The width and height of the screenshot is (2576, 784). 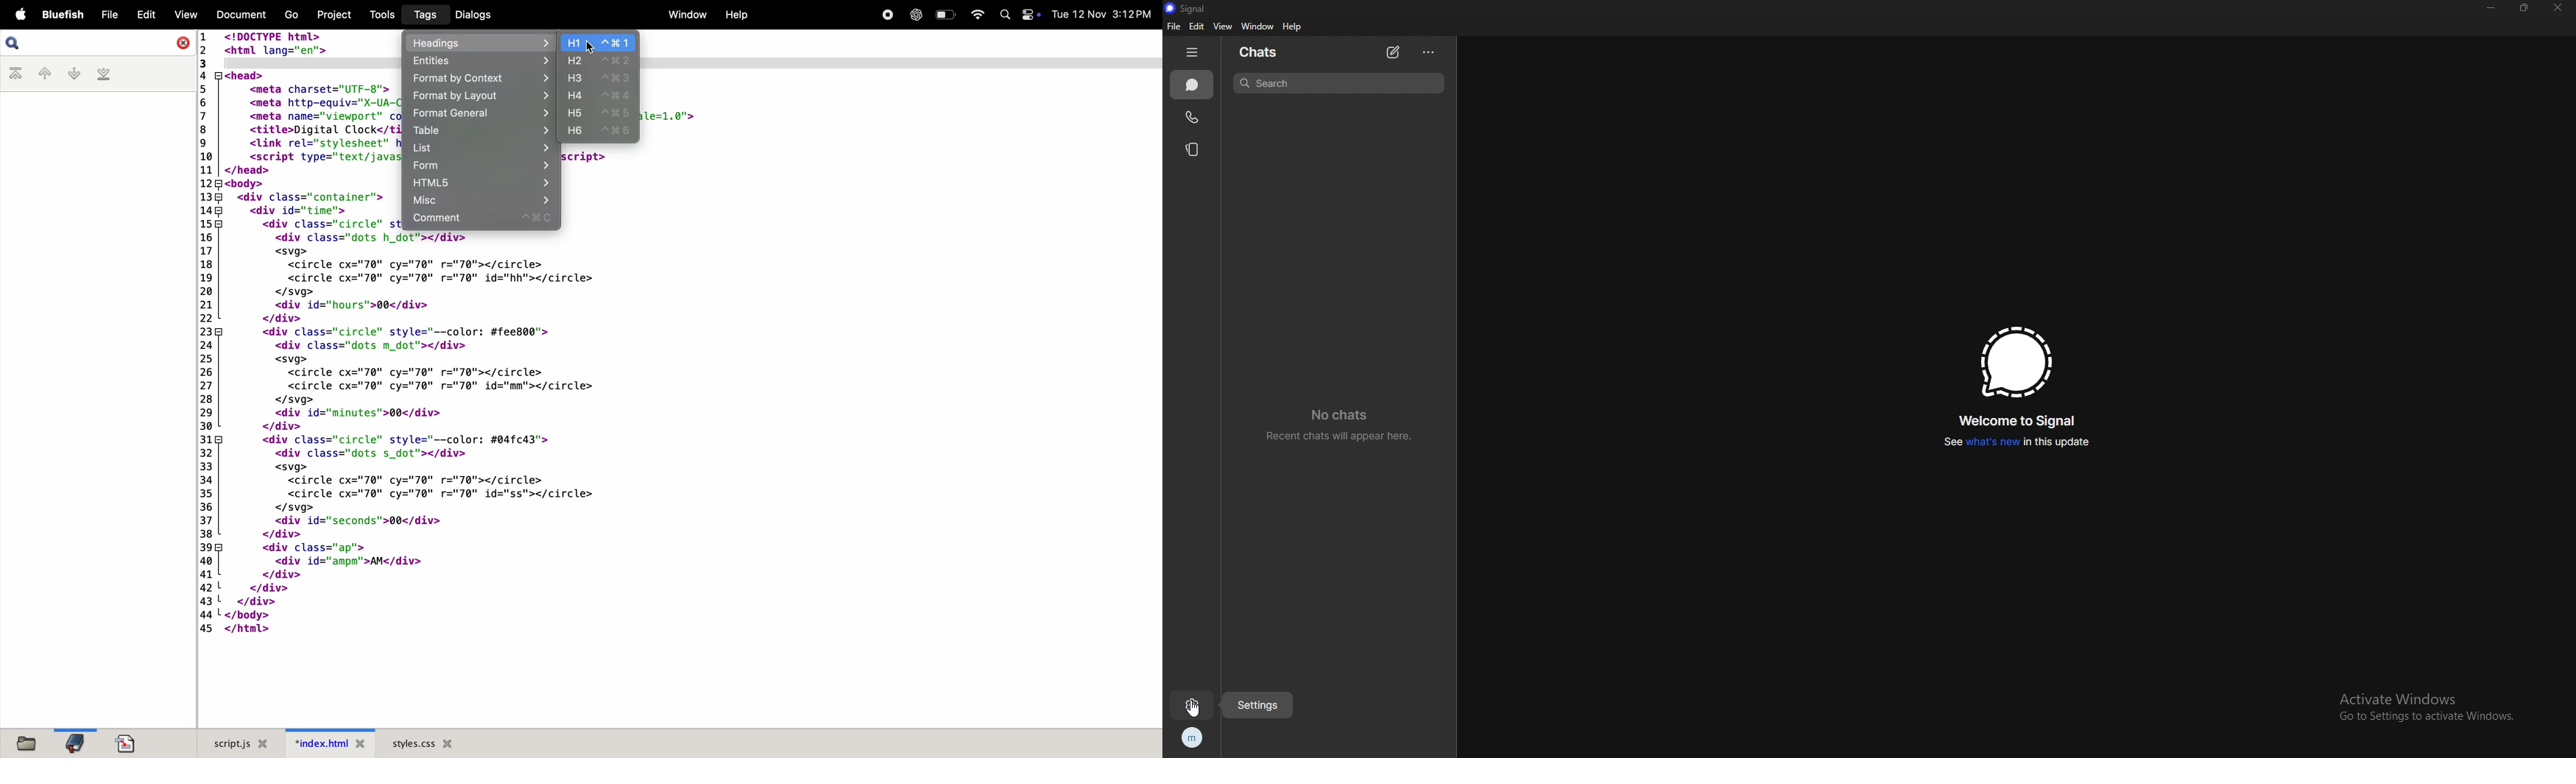 What do you see at coordinates (235, 743) in the screenshot?
I see `script.js` at bounding box center [235, 743].